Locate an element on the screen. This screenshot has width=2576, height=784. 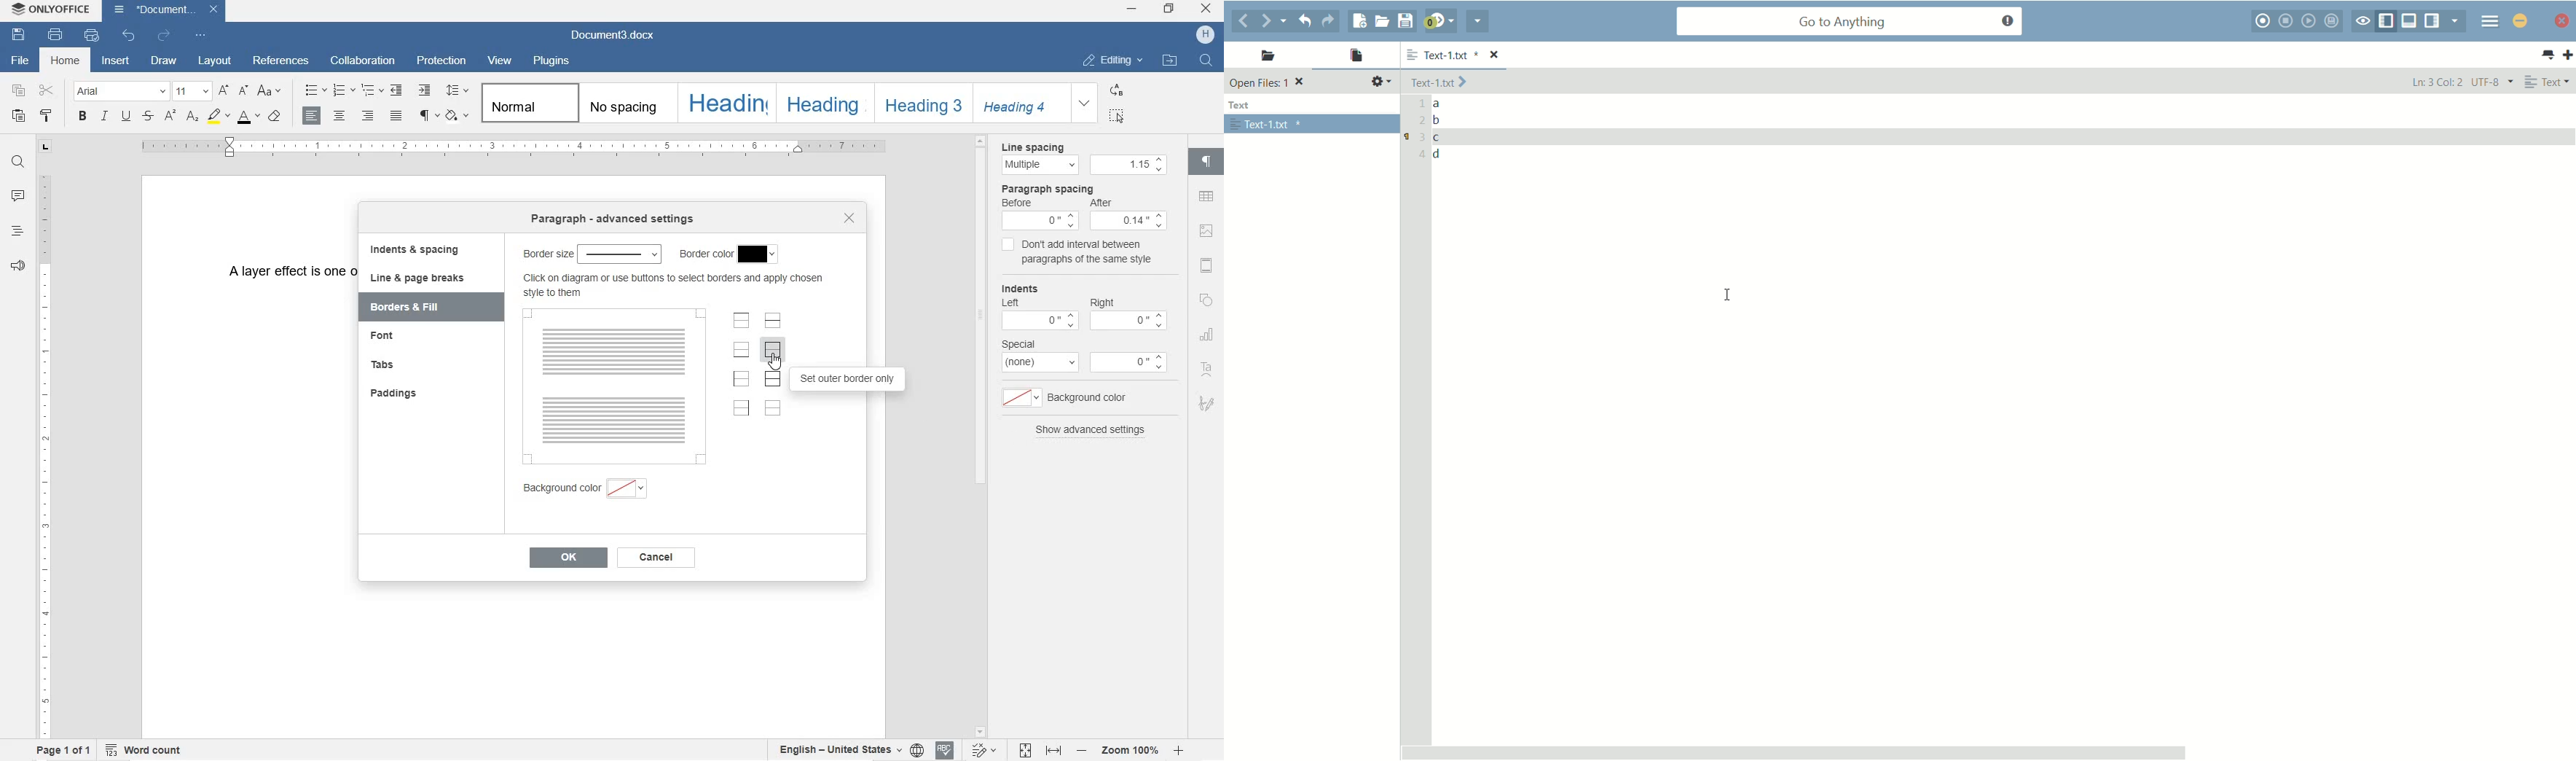
show advanced settings is located at coordinates (1092, 432).